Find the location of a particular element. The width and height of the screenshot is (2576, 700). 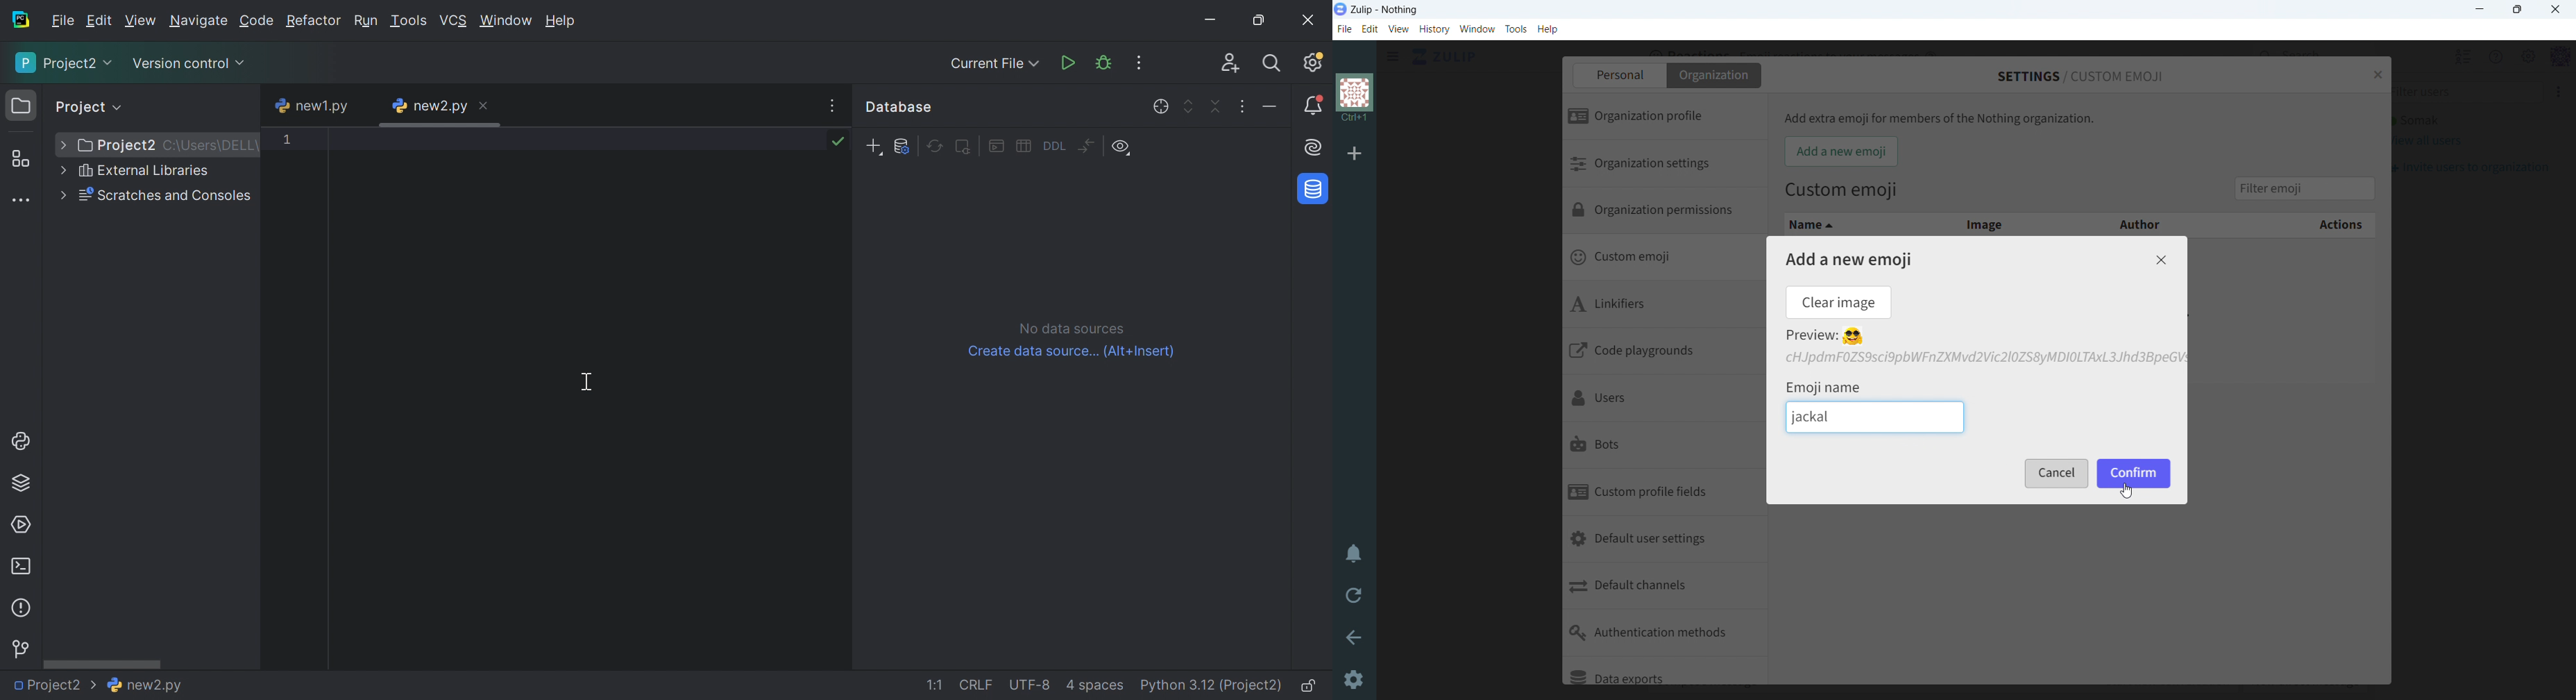

personal is located at coordinates (1618, 75).